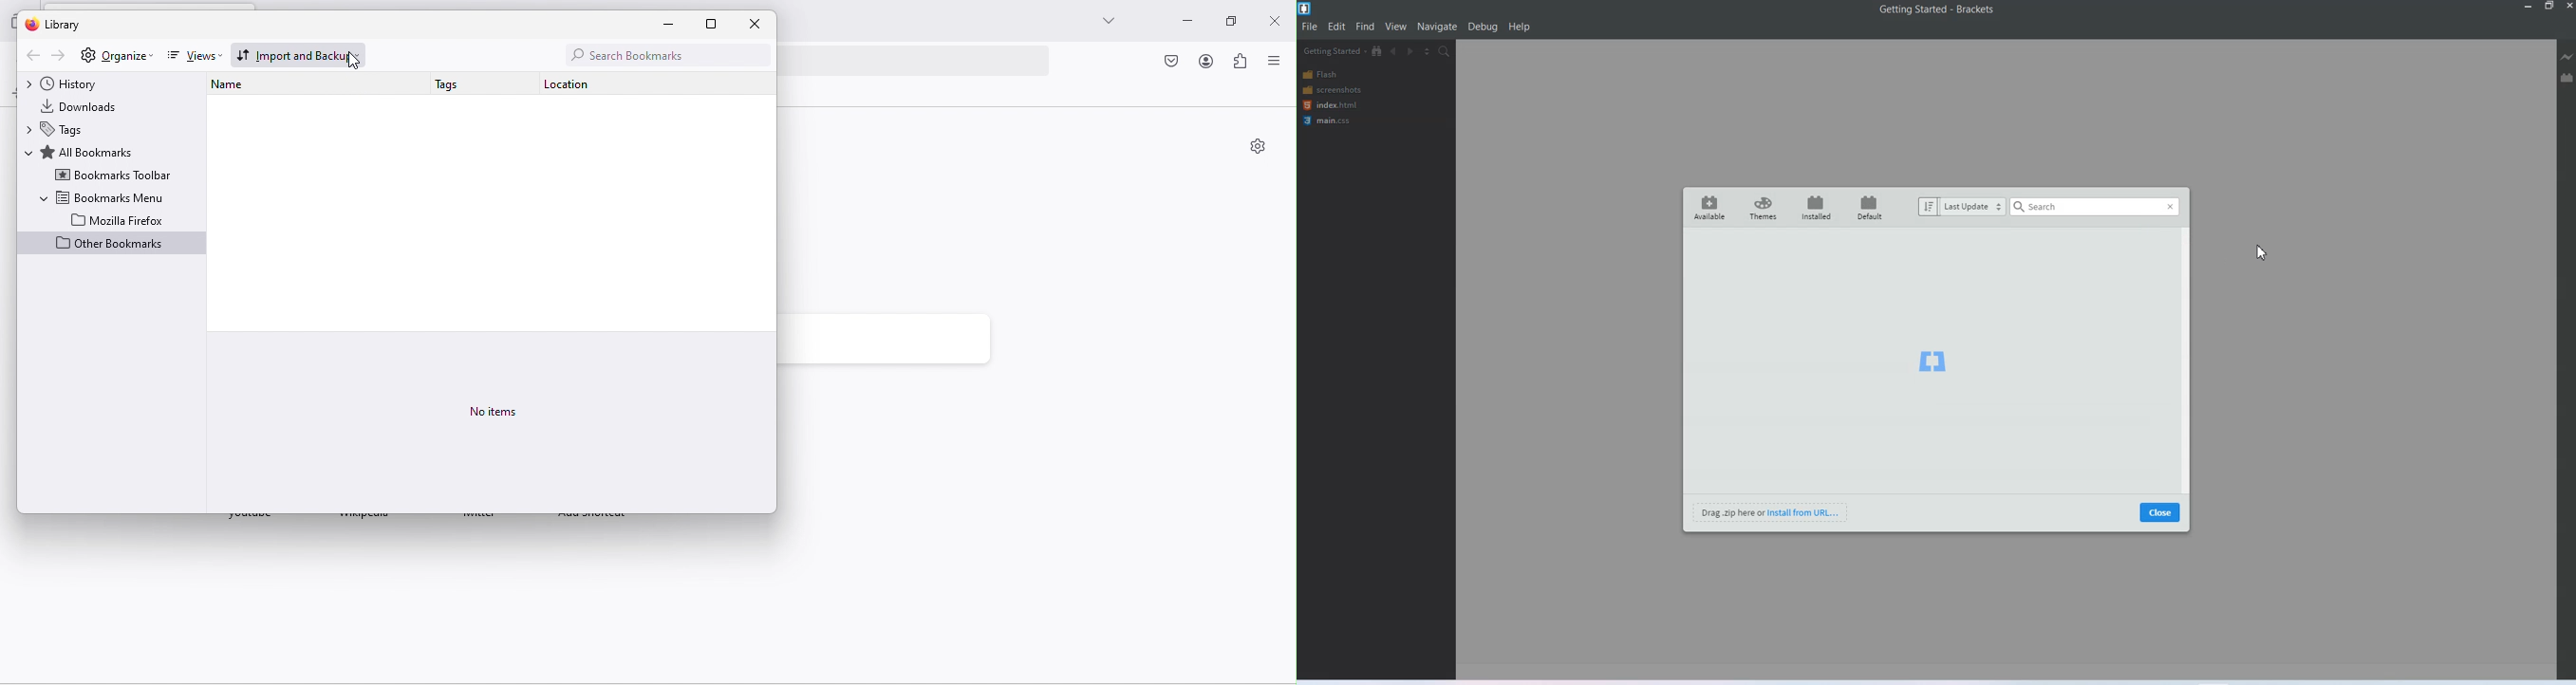 The height and width of the screenshot is (700, 2576). What do you see at coordinates (1273, 18) in the screenshot?
I see `close` at bounding box center [1273, 18].